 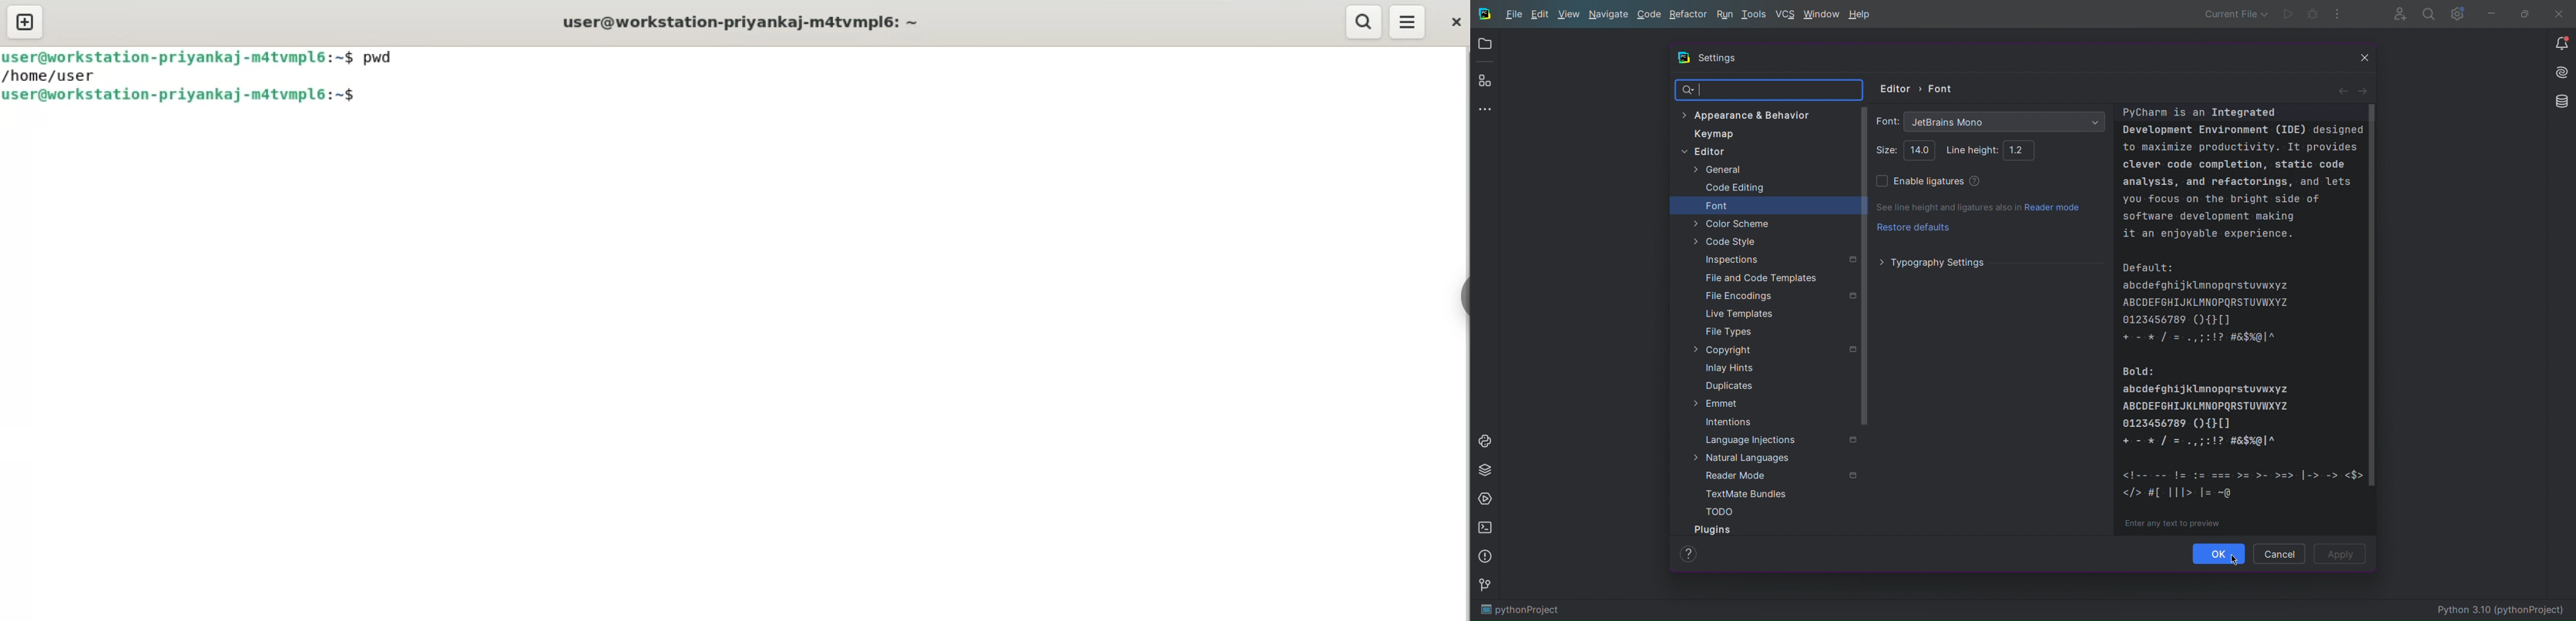 What do you see at coordinates (1821, 16) in the screenshot?
I see `Window` at bounding box center [1821, 16].